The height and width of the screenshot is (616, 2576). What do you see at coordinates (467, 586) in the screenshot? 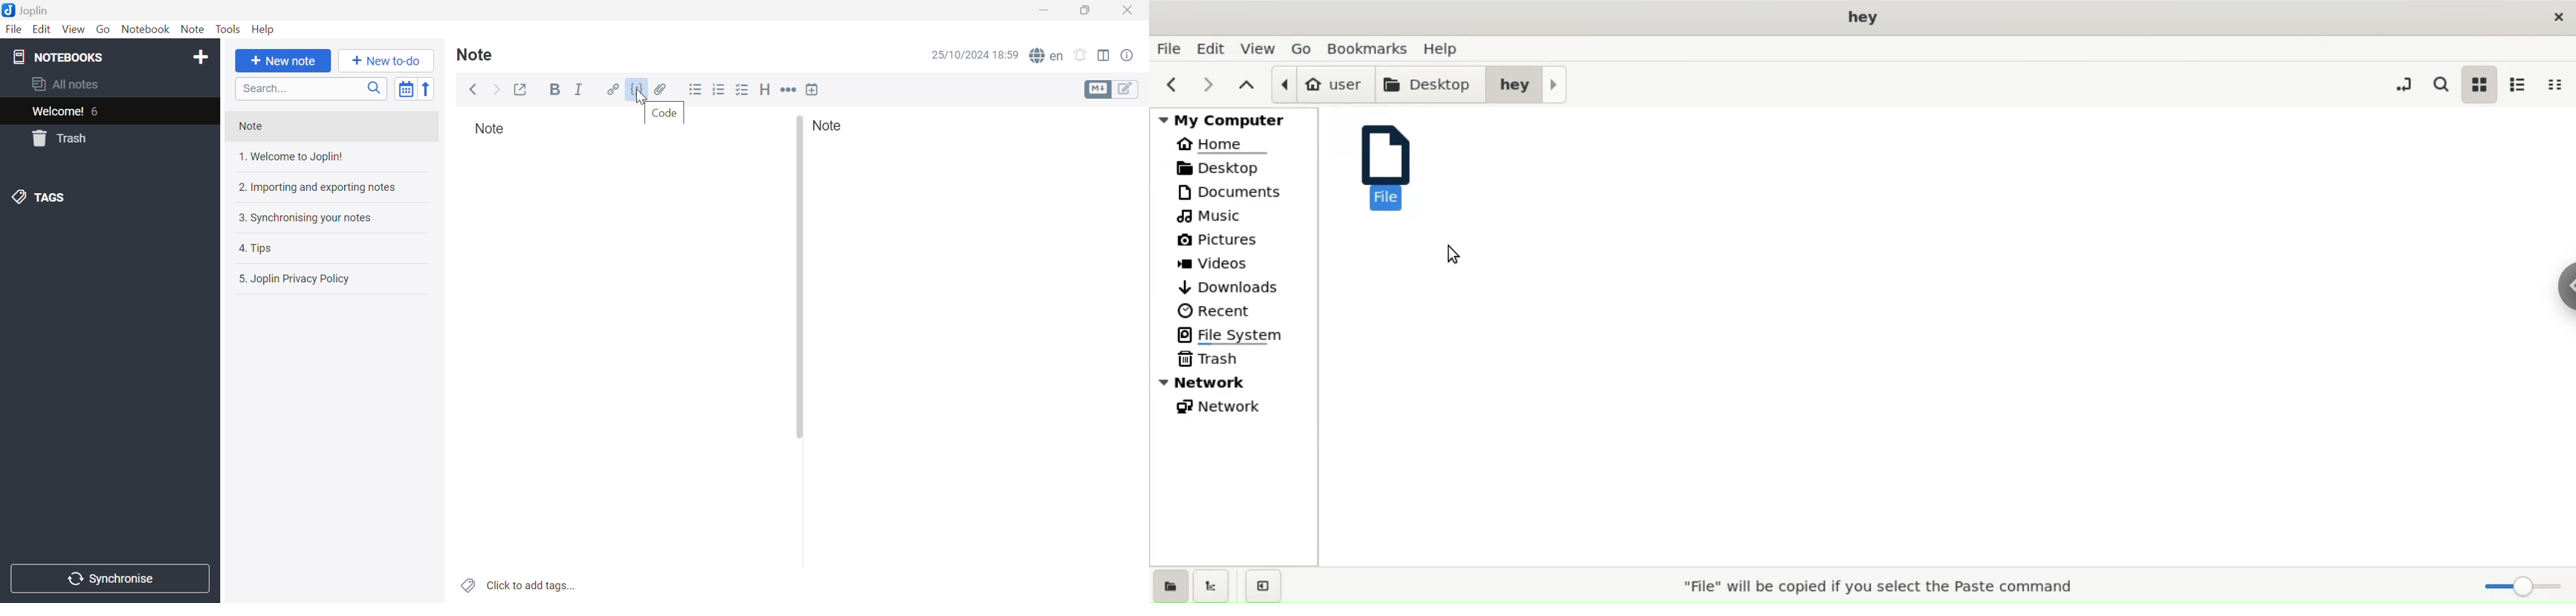
I see `Tags` at bounding box center [467, 586].